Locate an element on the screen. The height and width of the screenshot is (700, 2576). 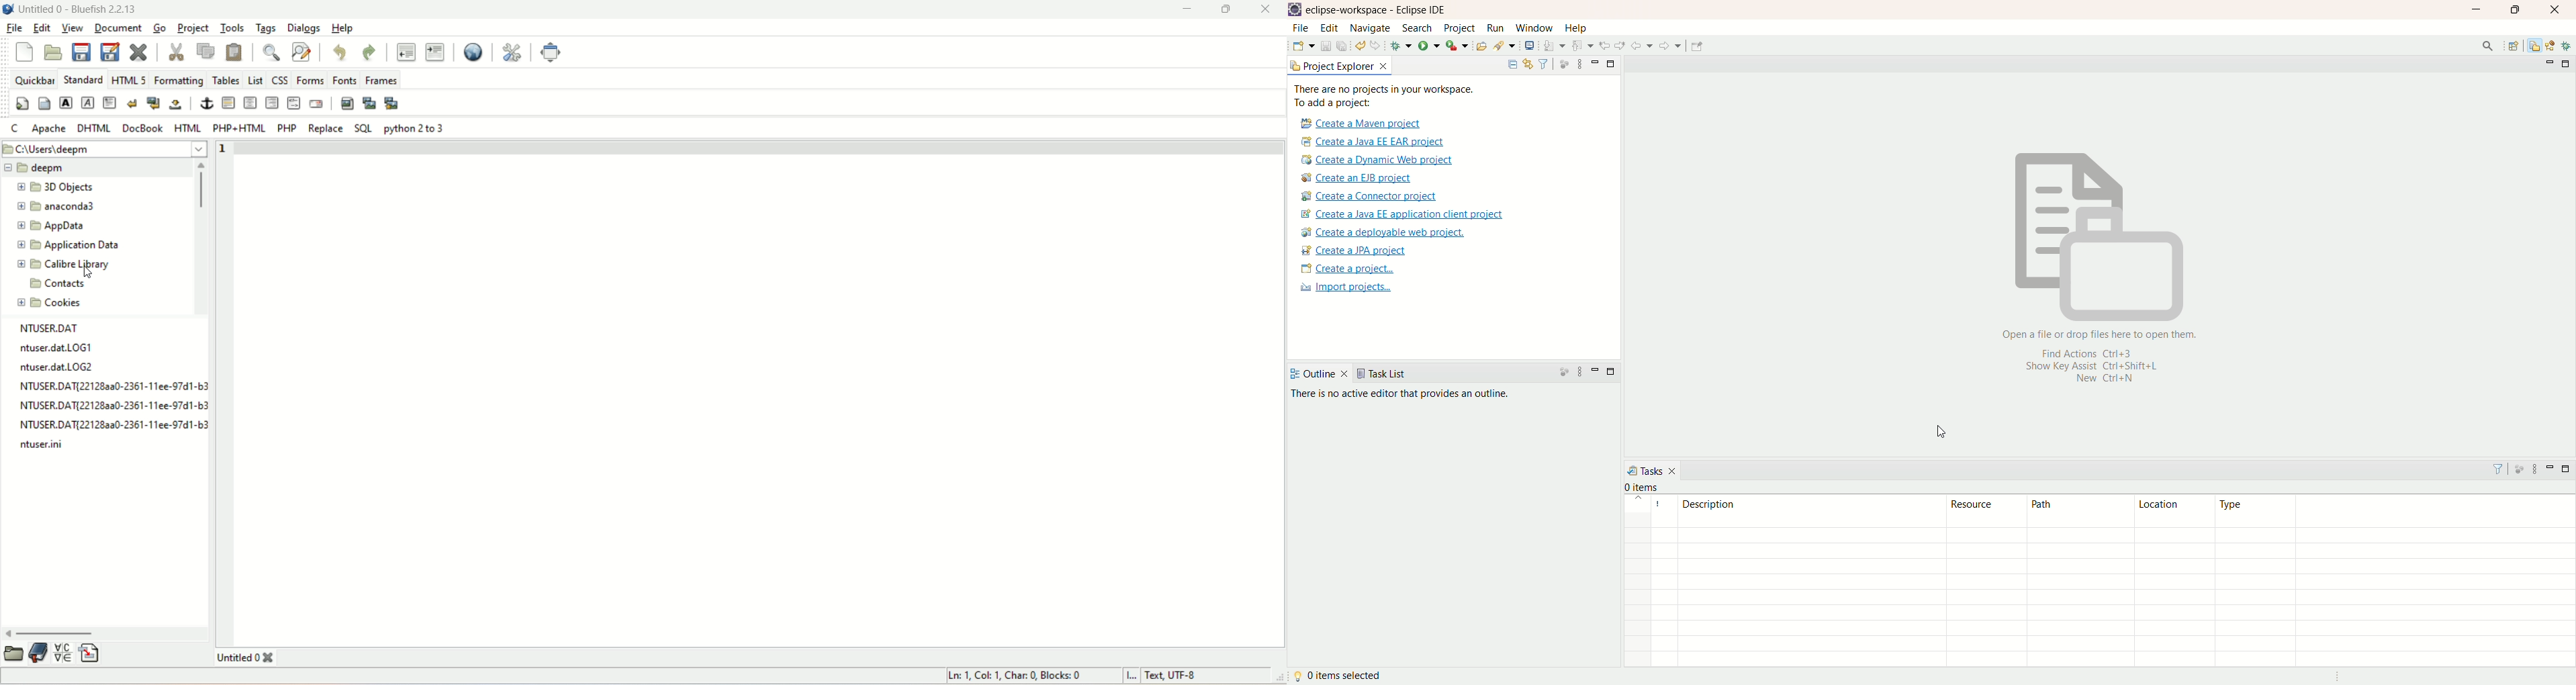
close is located at coordinates (2555, 9).